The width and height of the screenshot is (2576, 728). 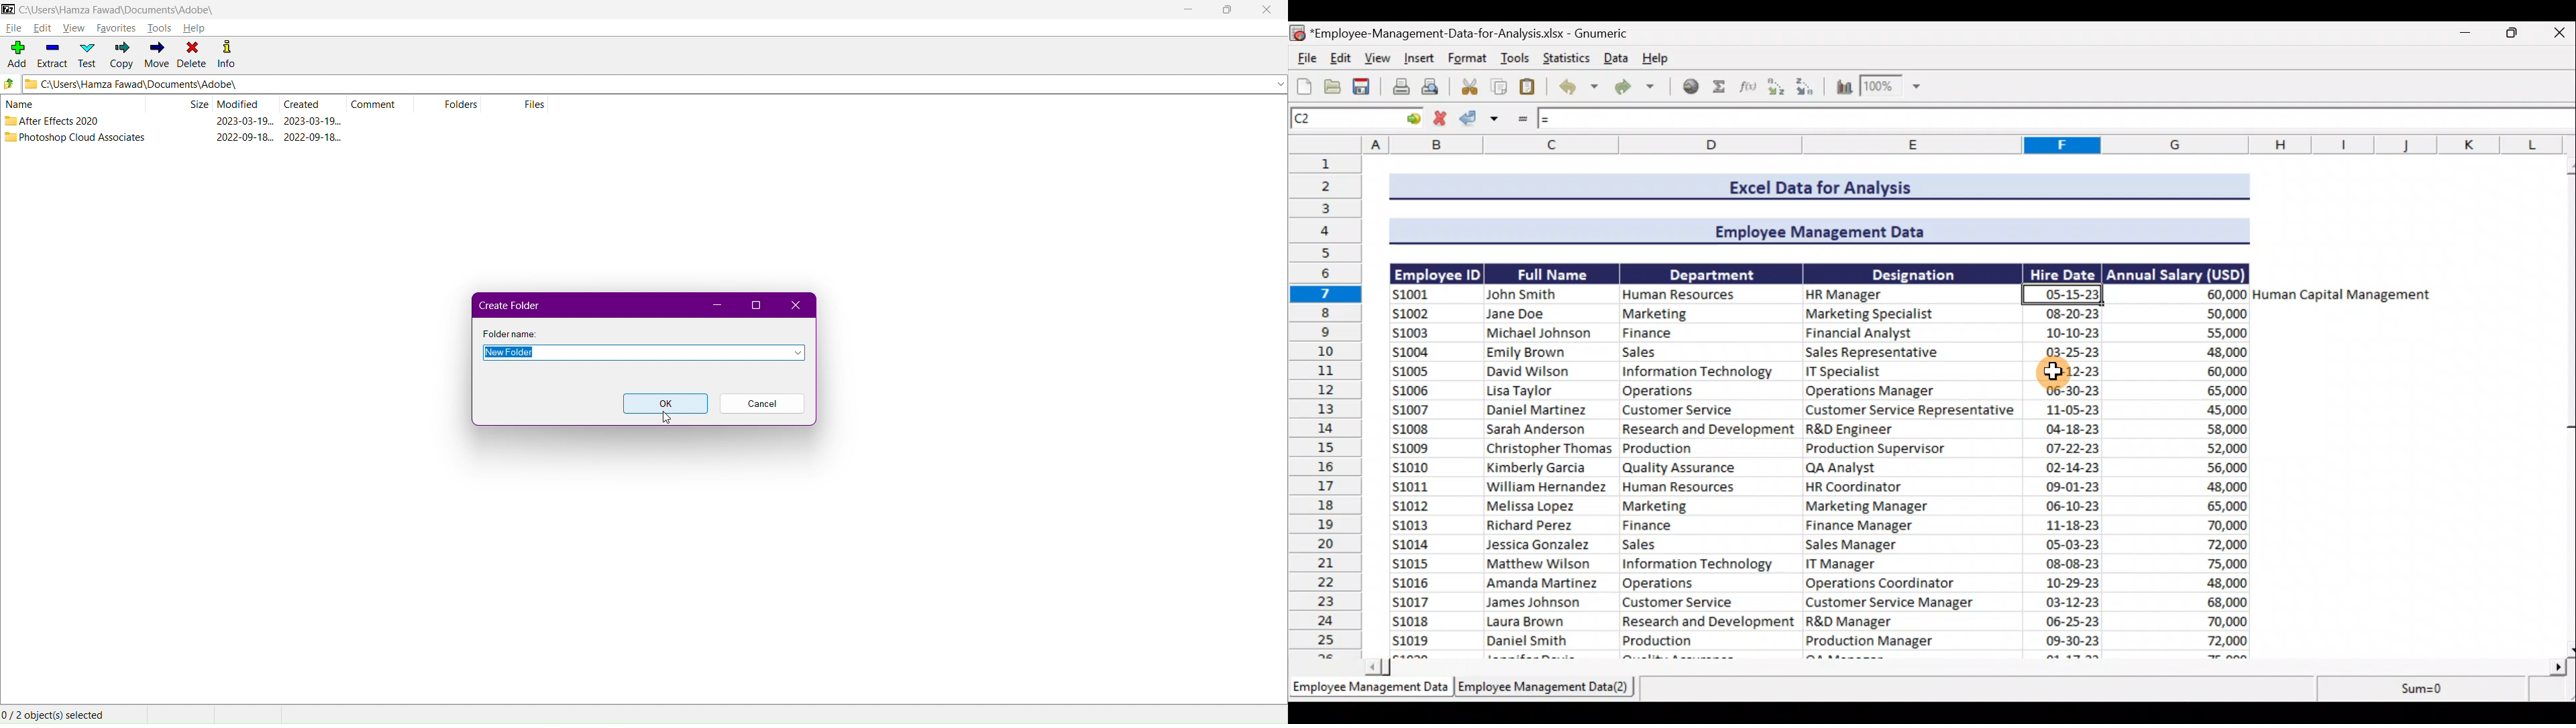 I want to click on Save the current workbook, so click(x=1364, y=86).